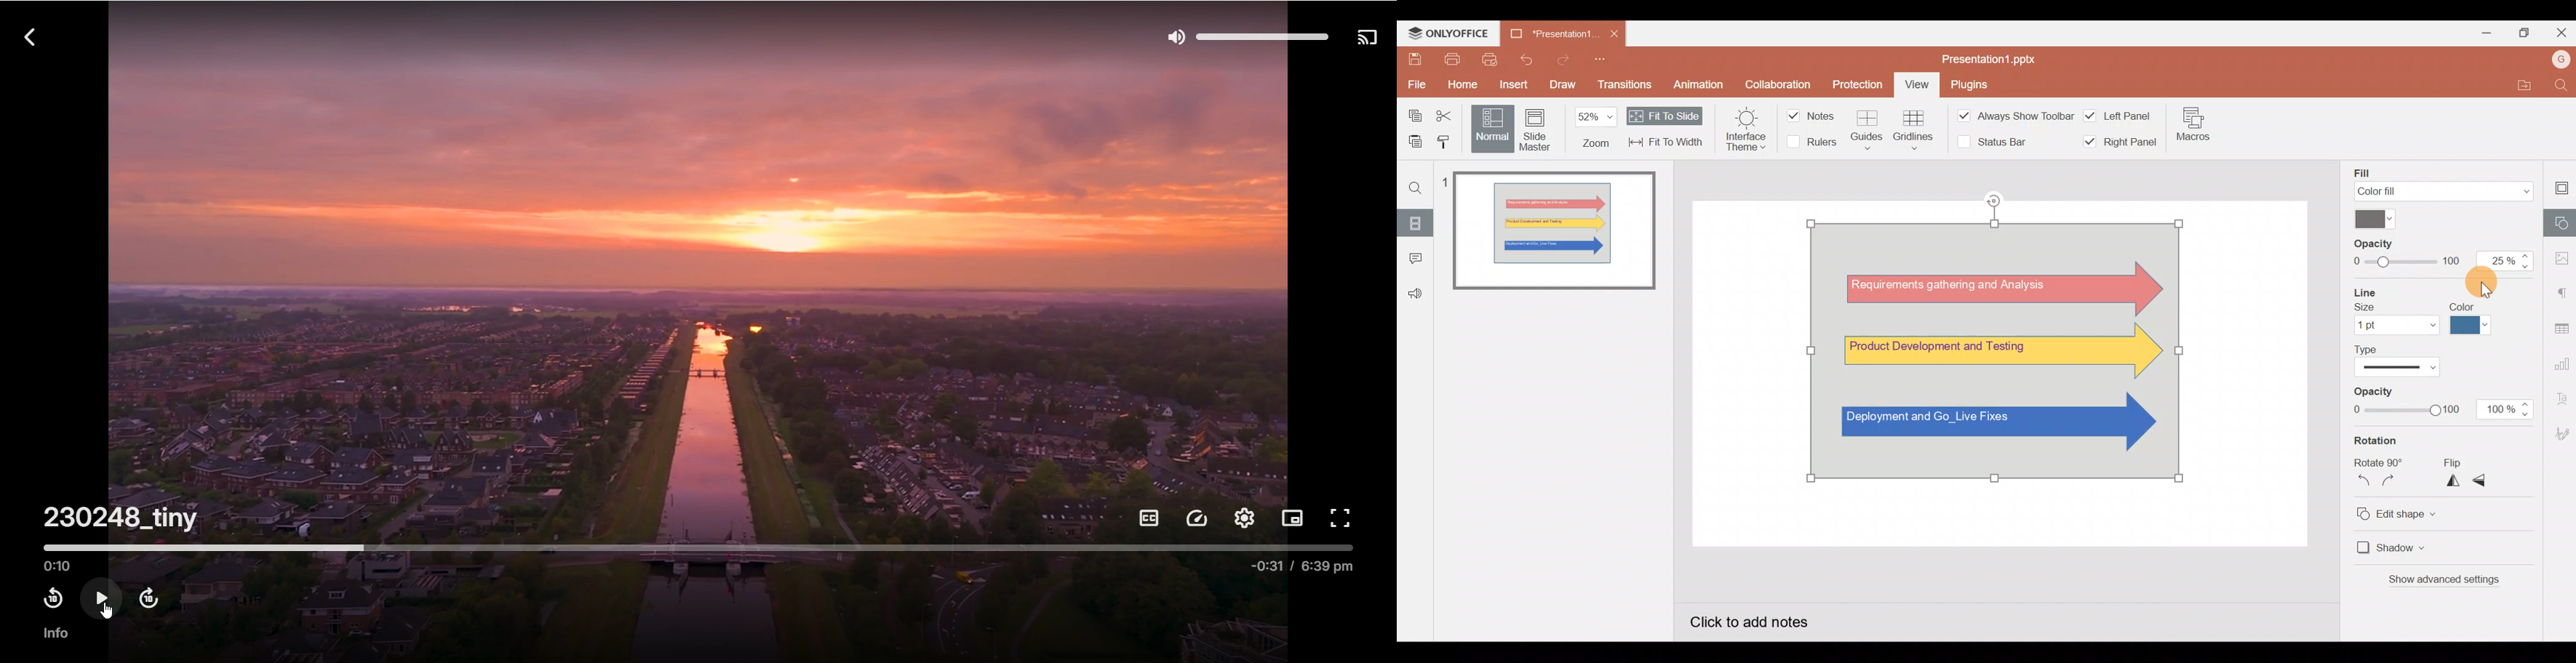 The height and width of the screenshot is (672, 2576). What do you see at coordinates (2392, 483) in the screenshot?
I see `Rotate clockwise` at bounding box center [2392, 483].